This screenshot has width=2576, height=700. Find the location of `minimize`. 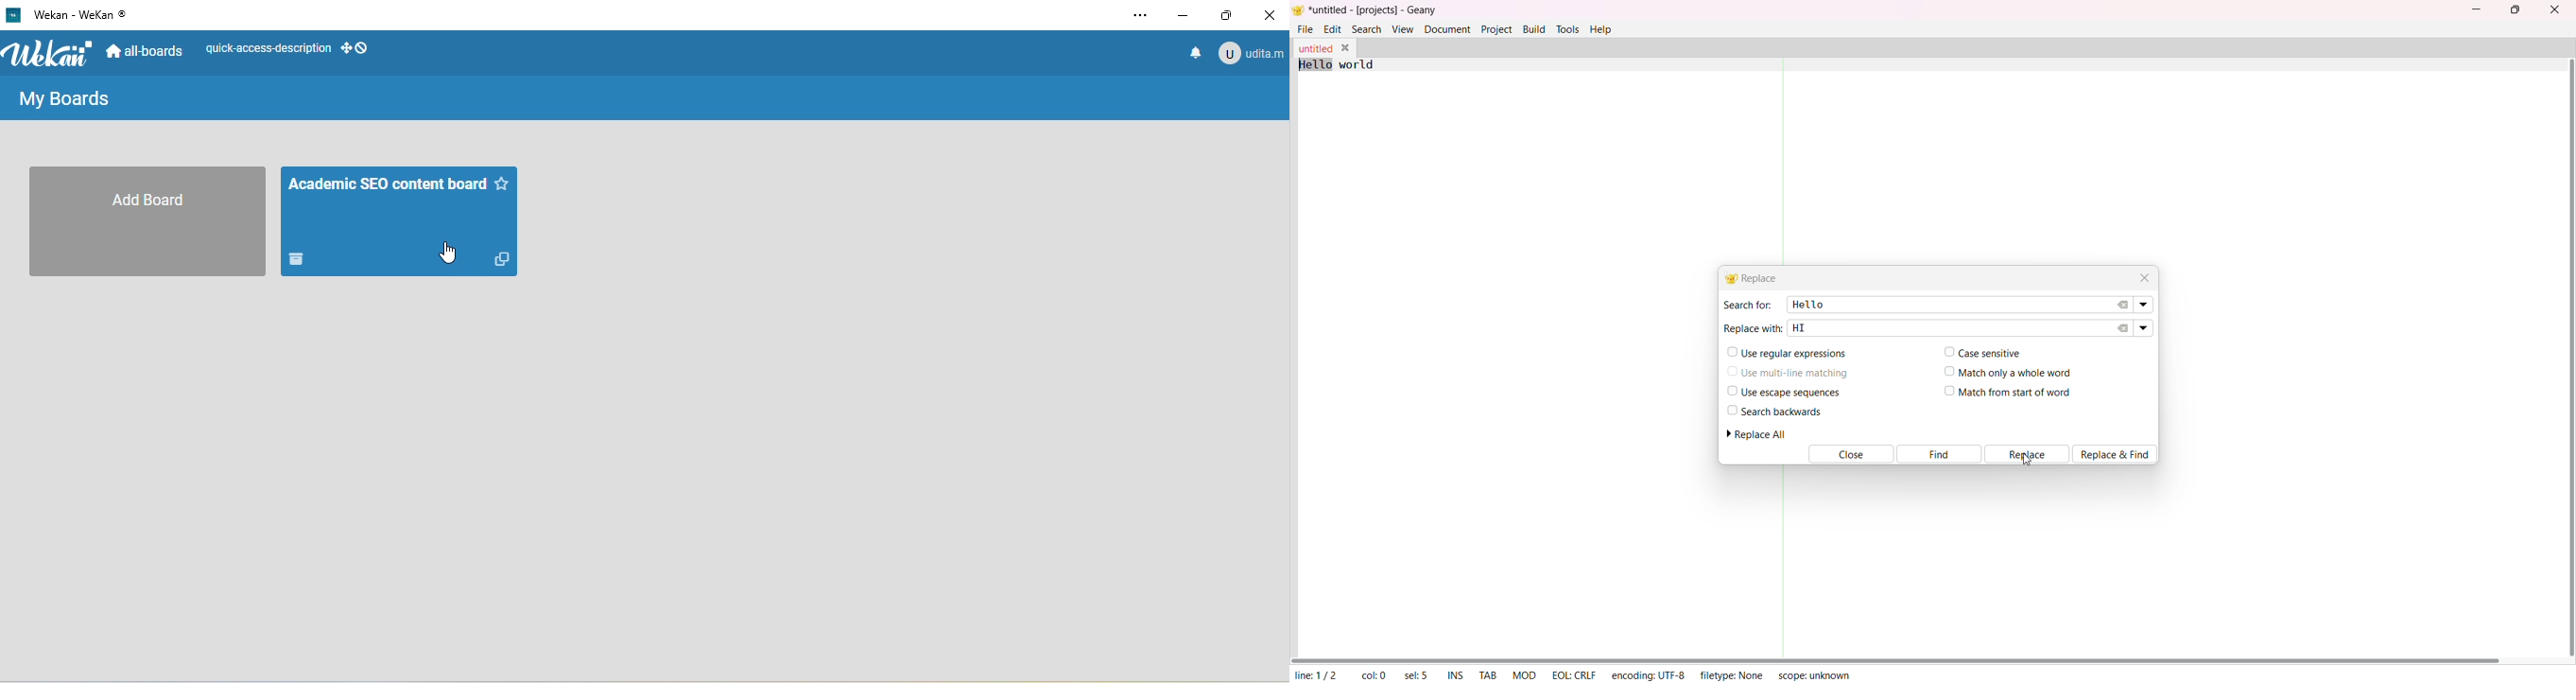

minimize is located at coordinates (2480, 8).